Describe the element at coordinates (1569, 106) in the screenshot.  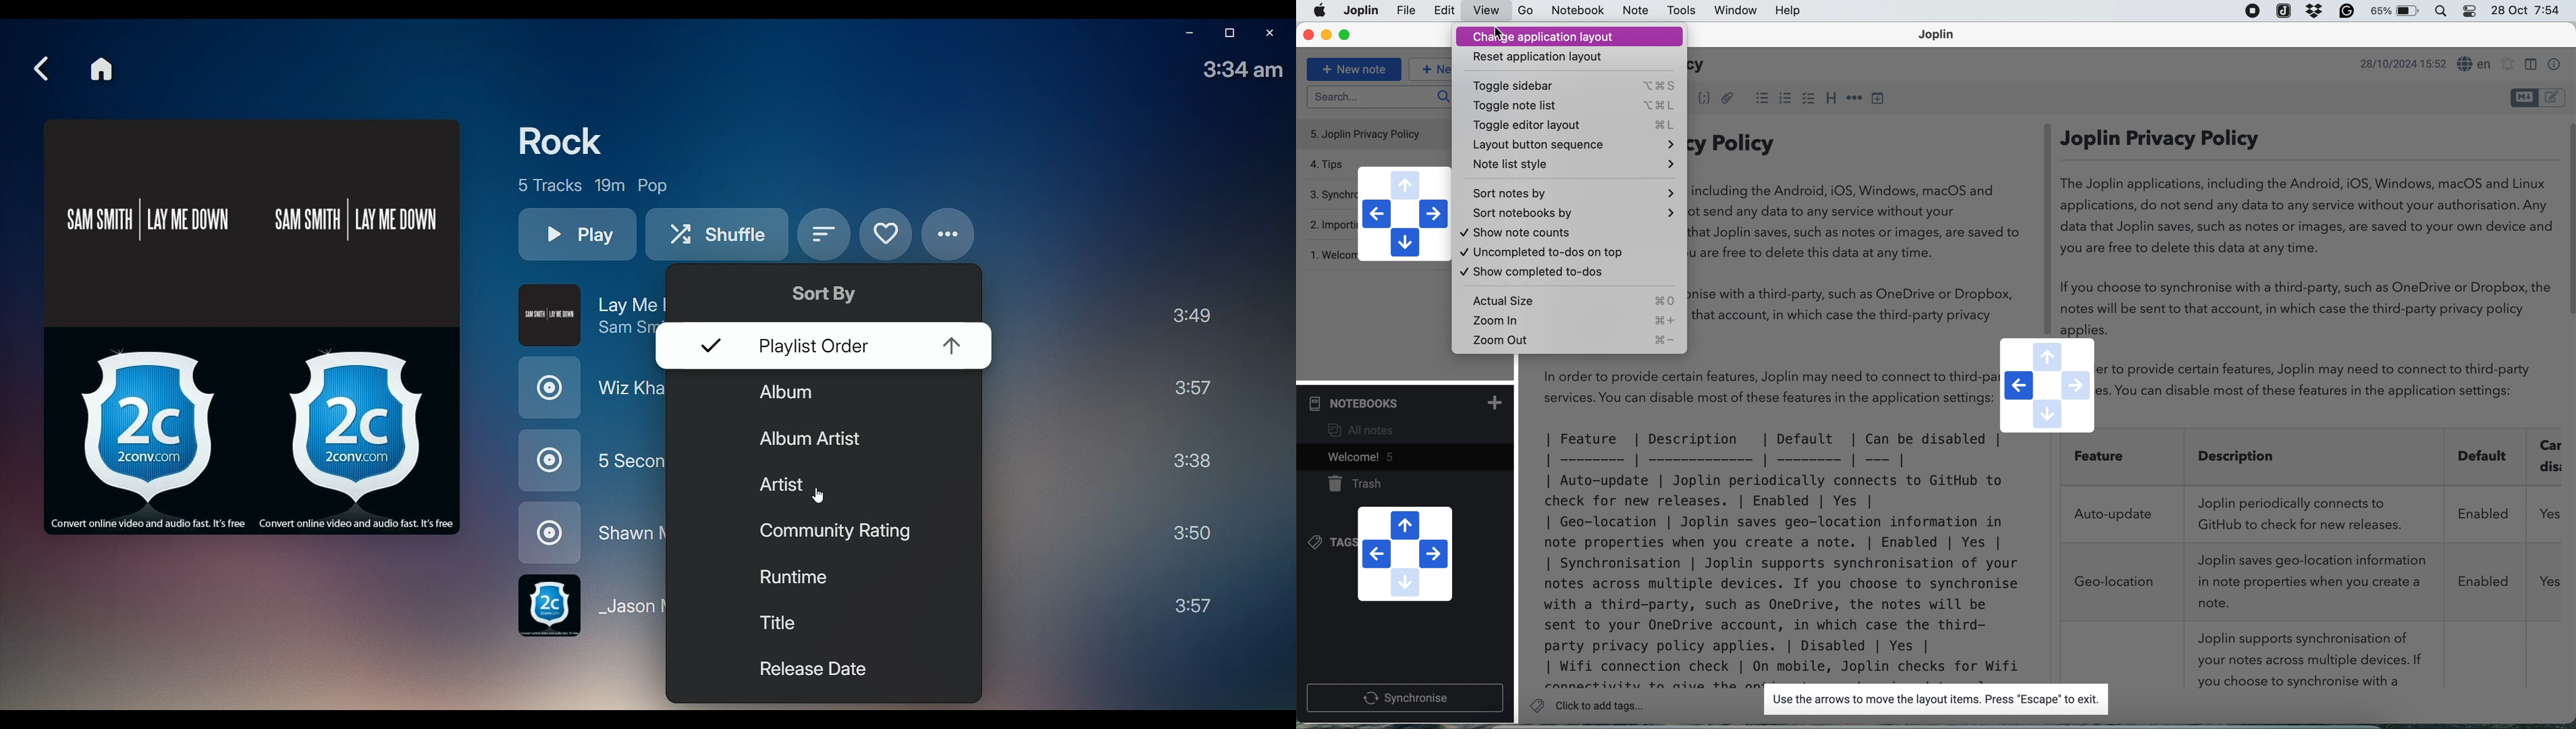
I see `Toggle note list` at that location.